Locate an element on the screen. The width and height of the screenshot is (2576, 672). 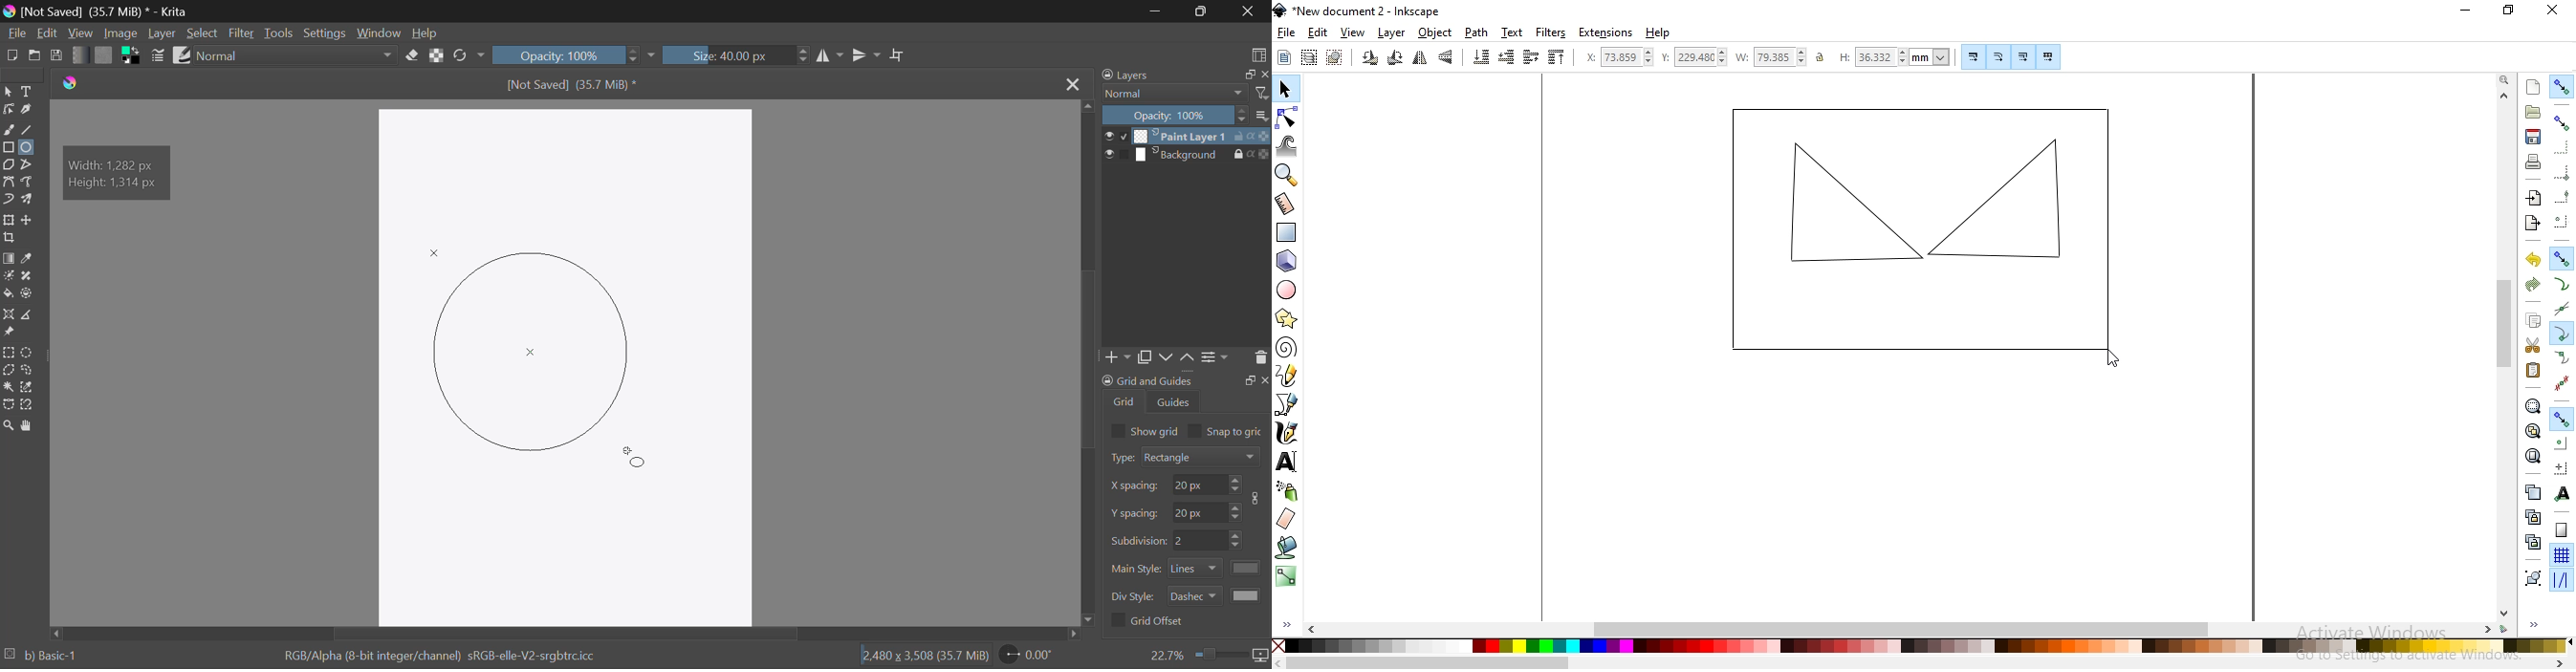
Eraser is located at coordinates (414, 56).